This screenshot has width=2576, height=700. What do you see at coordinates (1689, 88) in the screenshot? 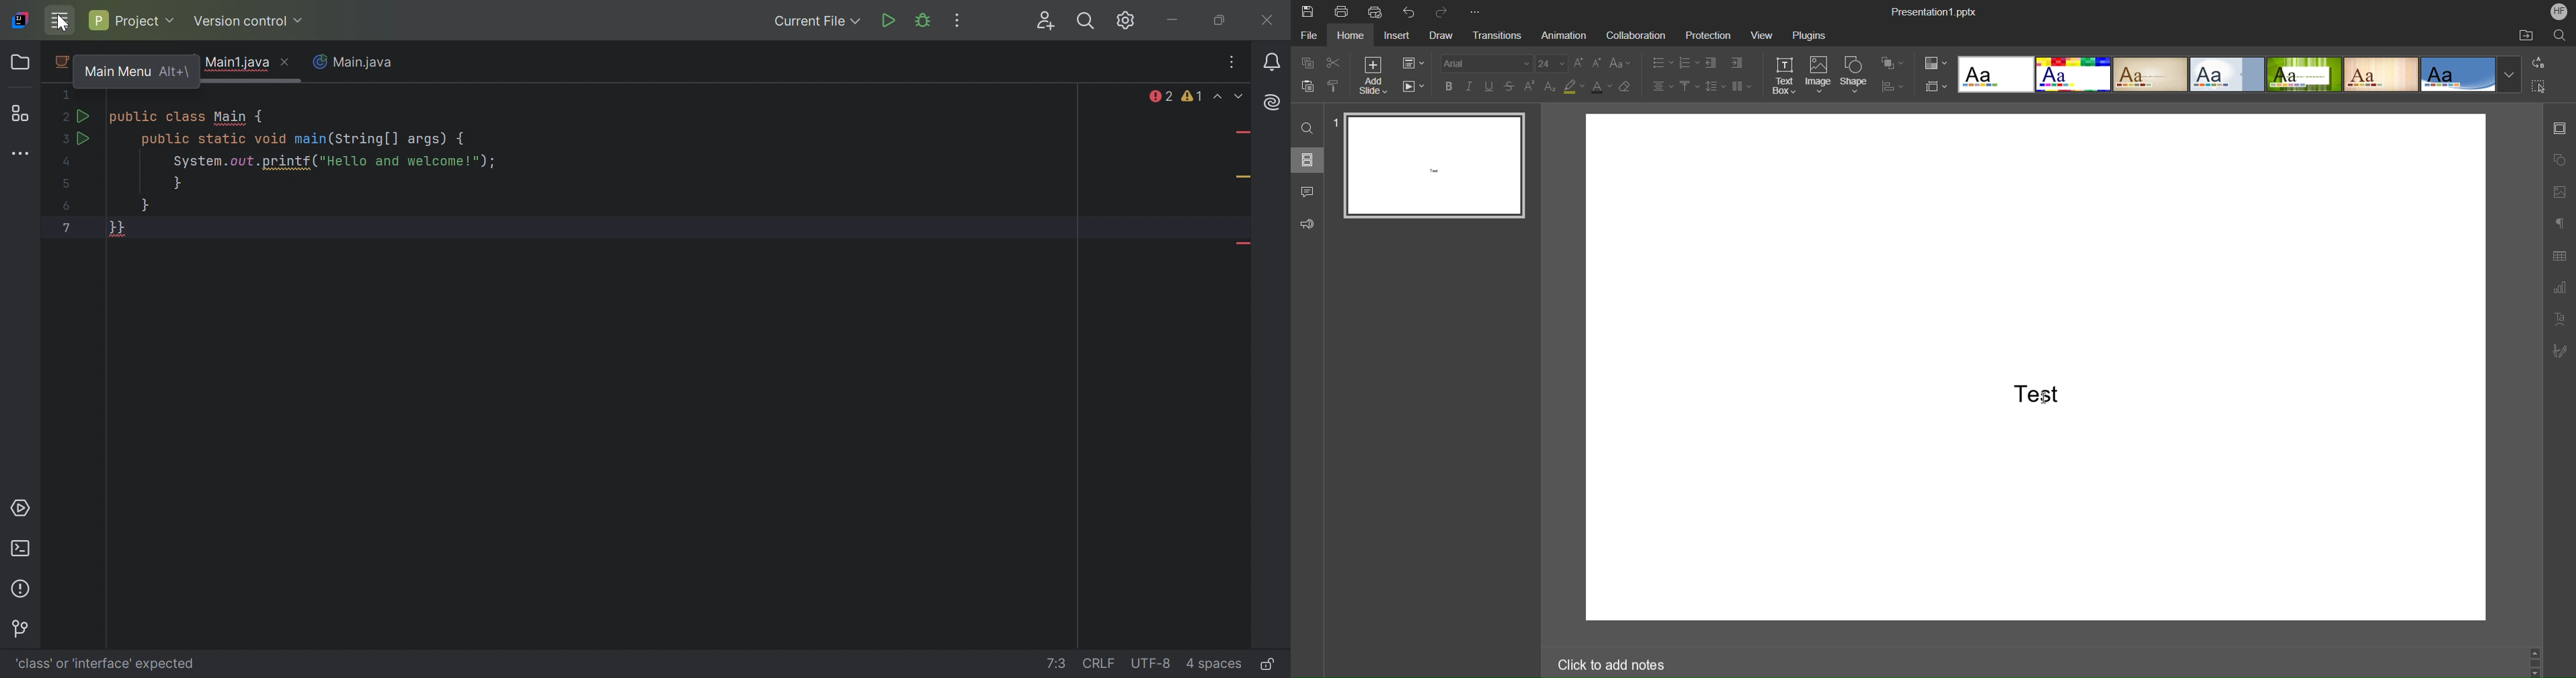
I see `Vertical Alignment` at bounding box center [1689, 88].